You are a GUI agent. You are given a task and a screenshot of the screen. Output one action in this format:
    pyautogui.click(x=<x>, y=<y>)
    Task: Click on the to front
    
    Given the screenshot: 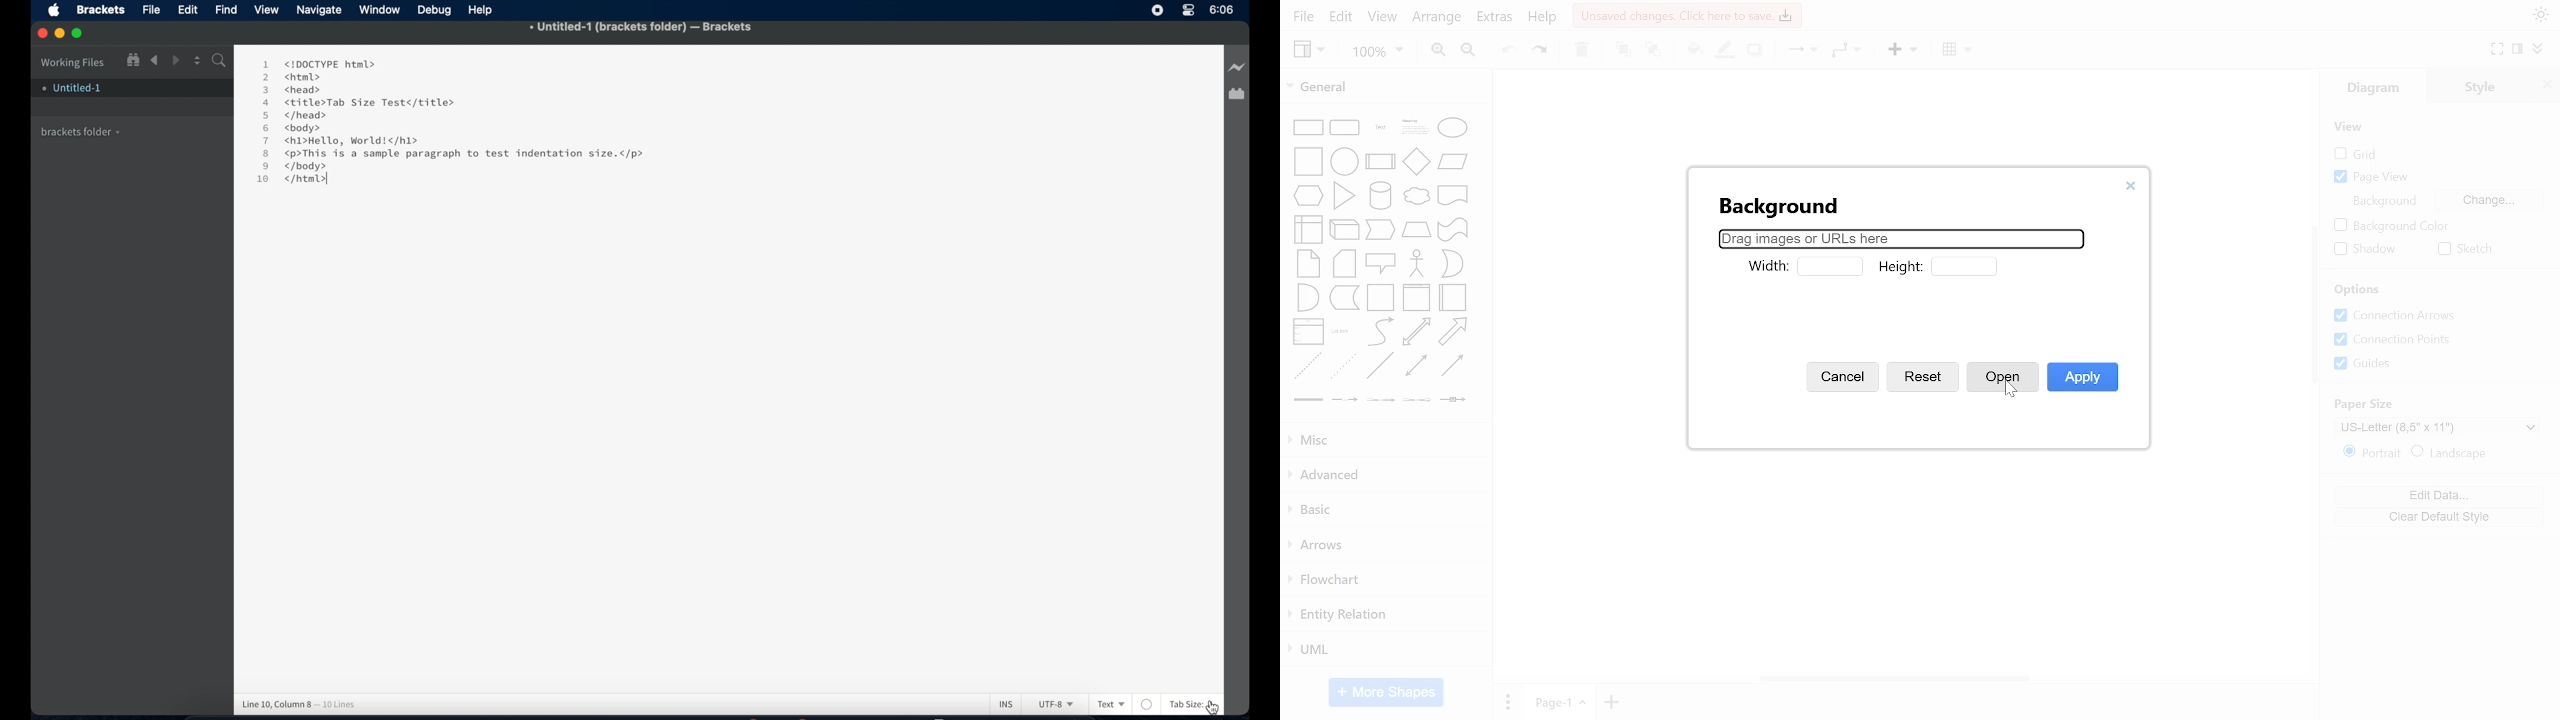 What is the action you would take?
    pyautogui.click(x=1623, y=50)
    